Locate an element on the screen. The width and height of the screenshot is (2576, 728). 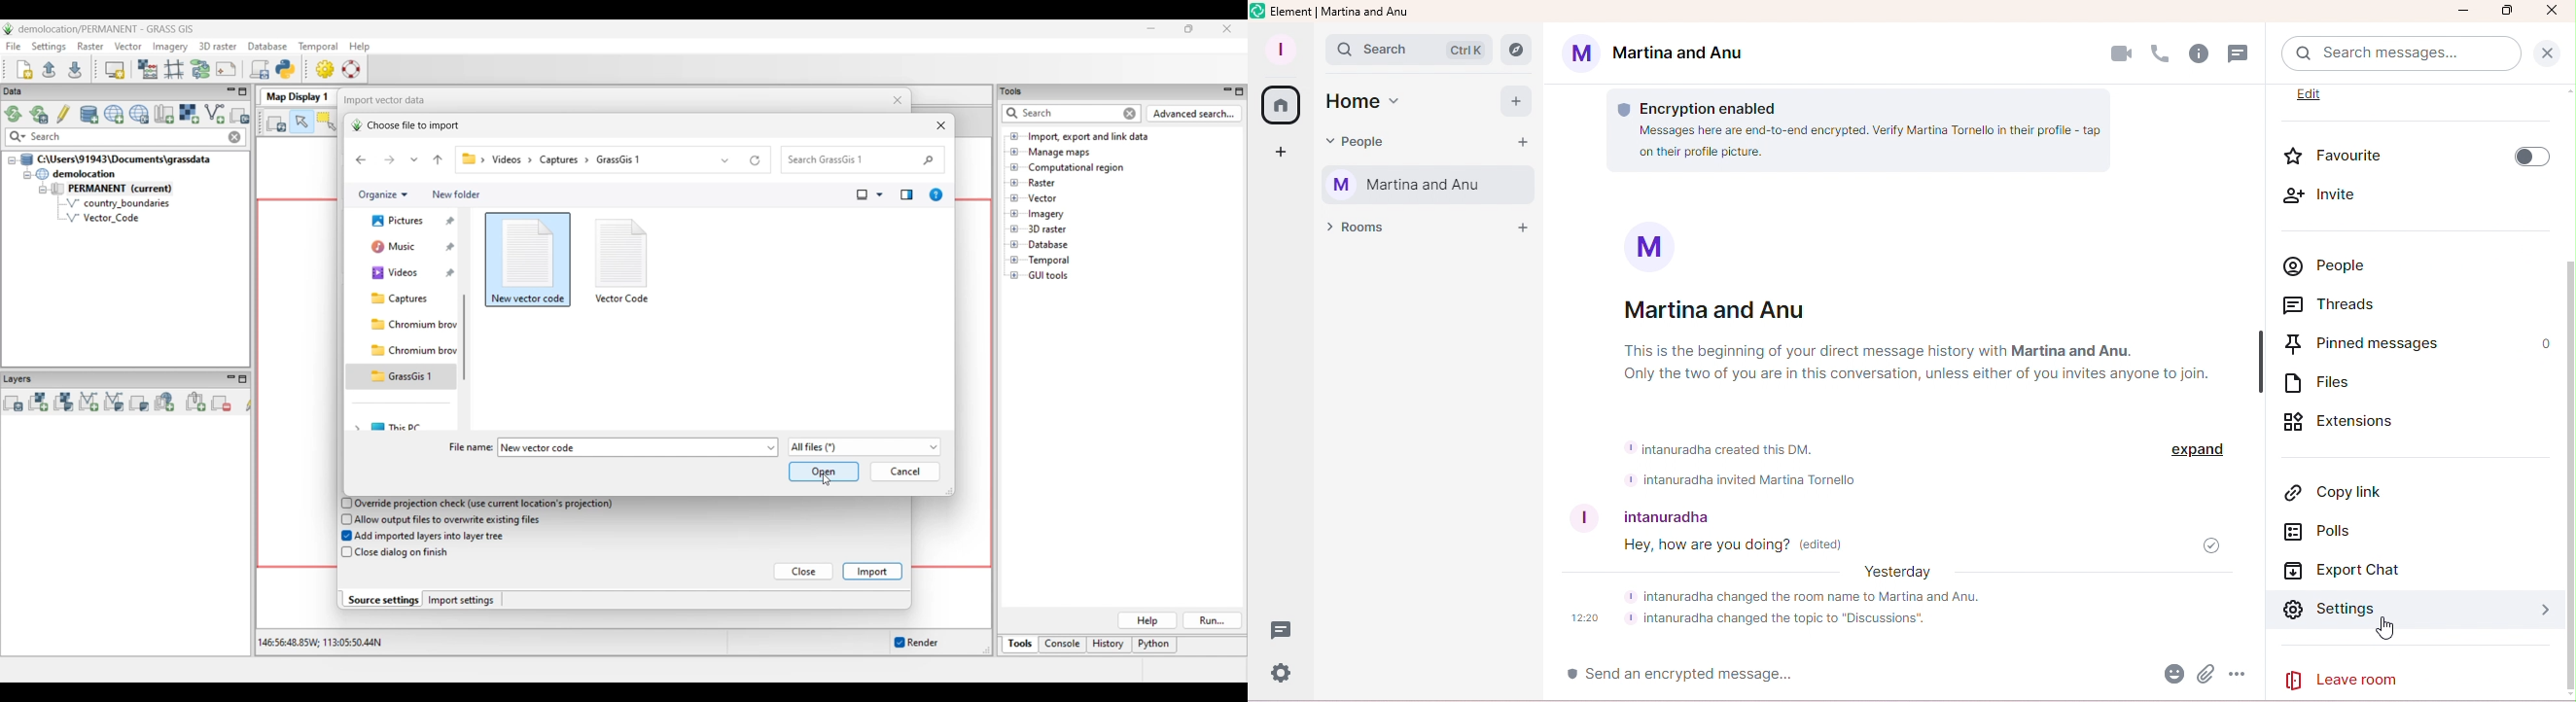
more options is located at coordinates (2241, 677).